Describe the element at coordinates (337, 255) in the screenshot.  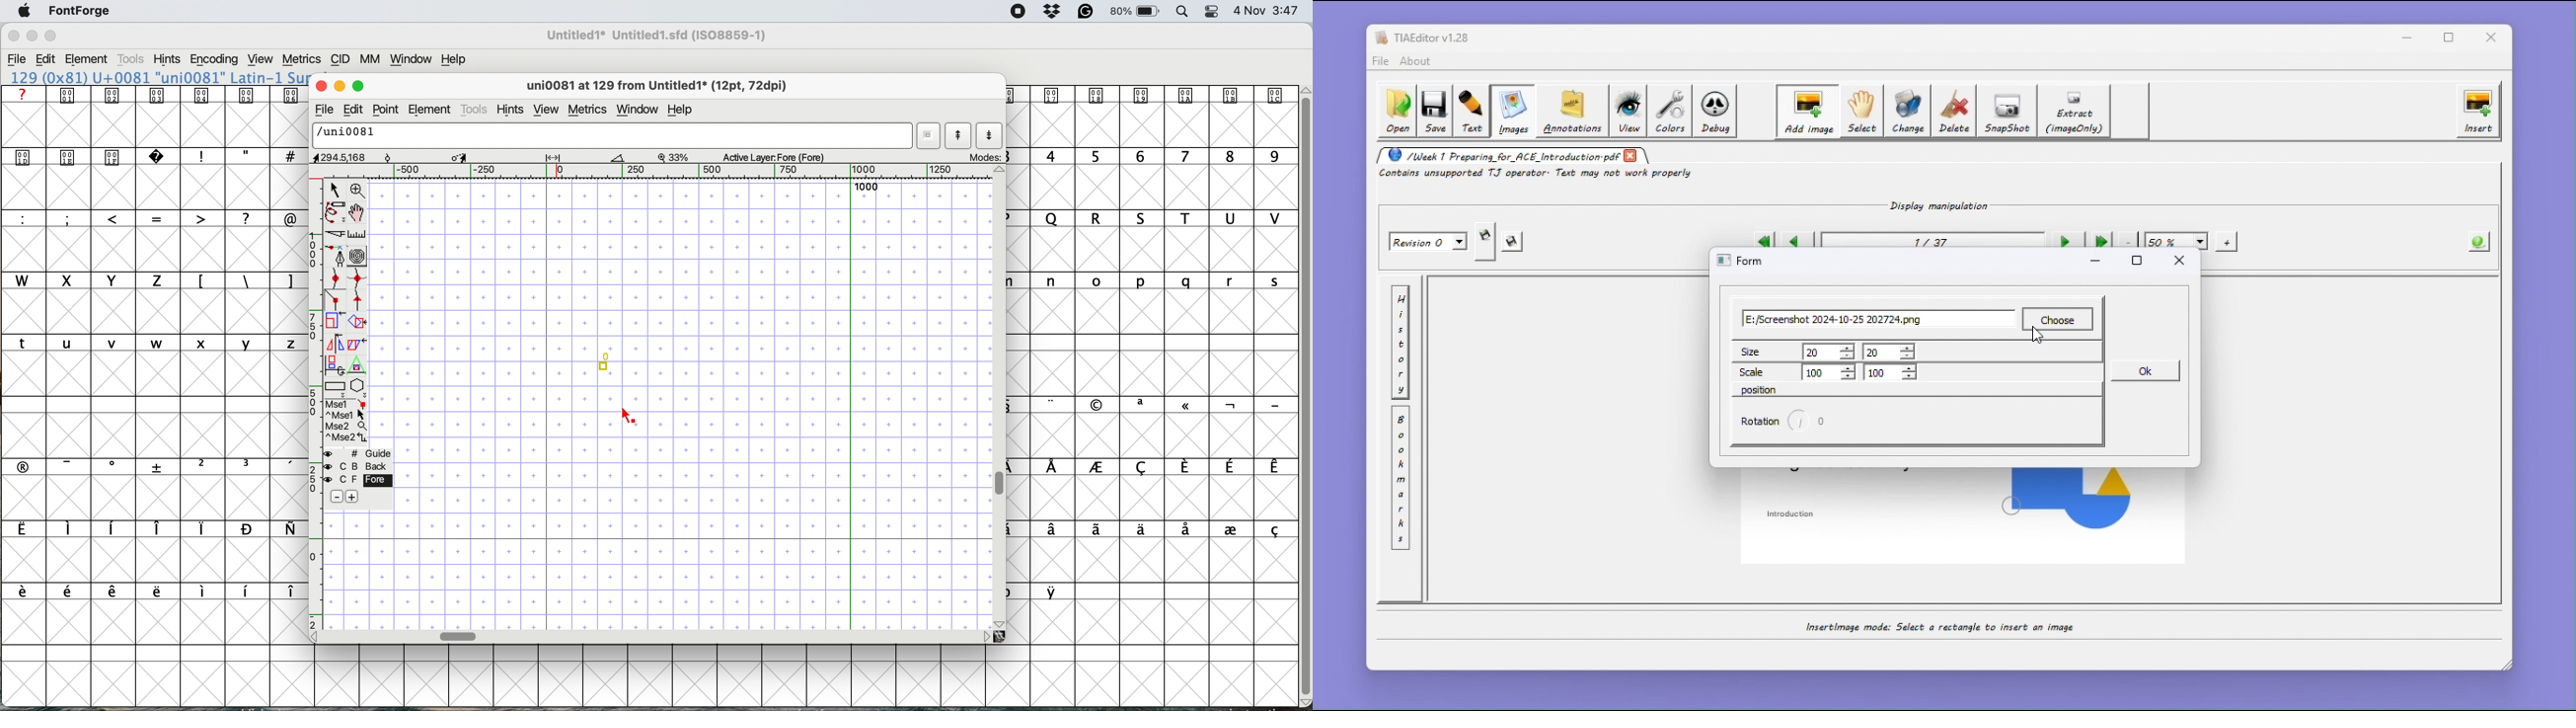
I see `add a point then drag out its points` at that location.